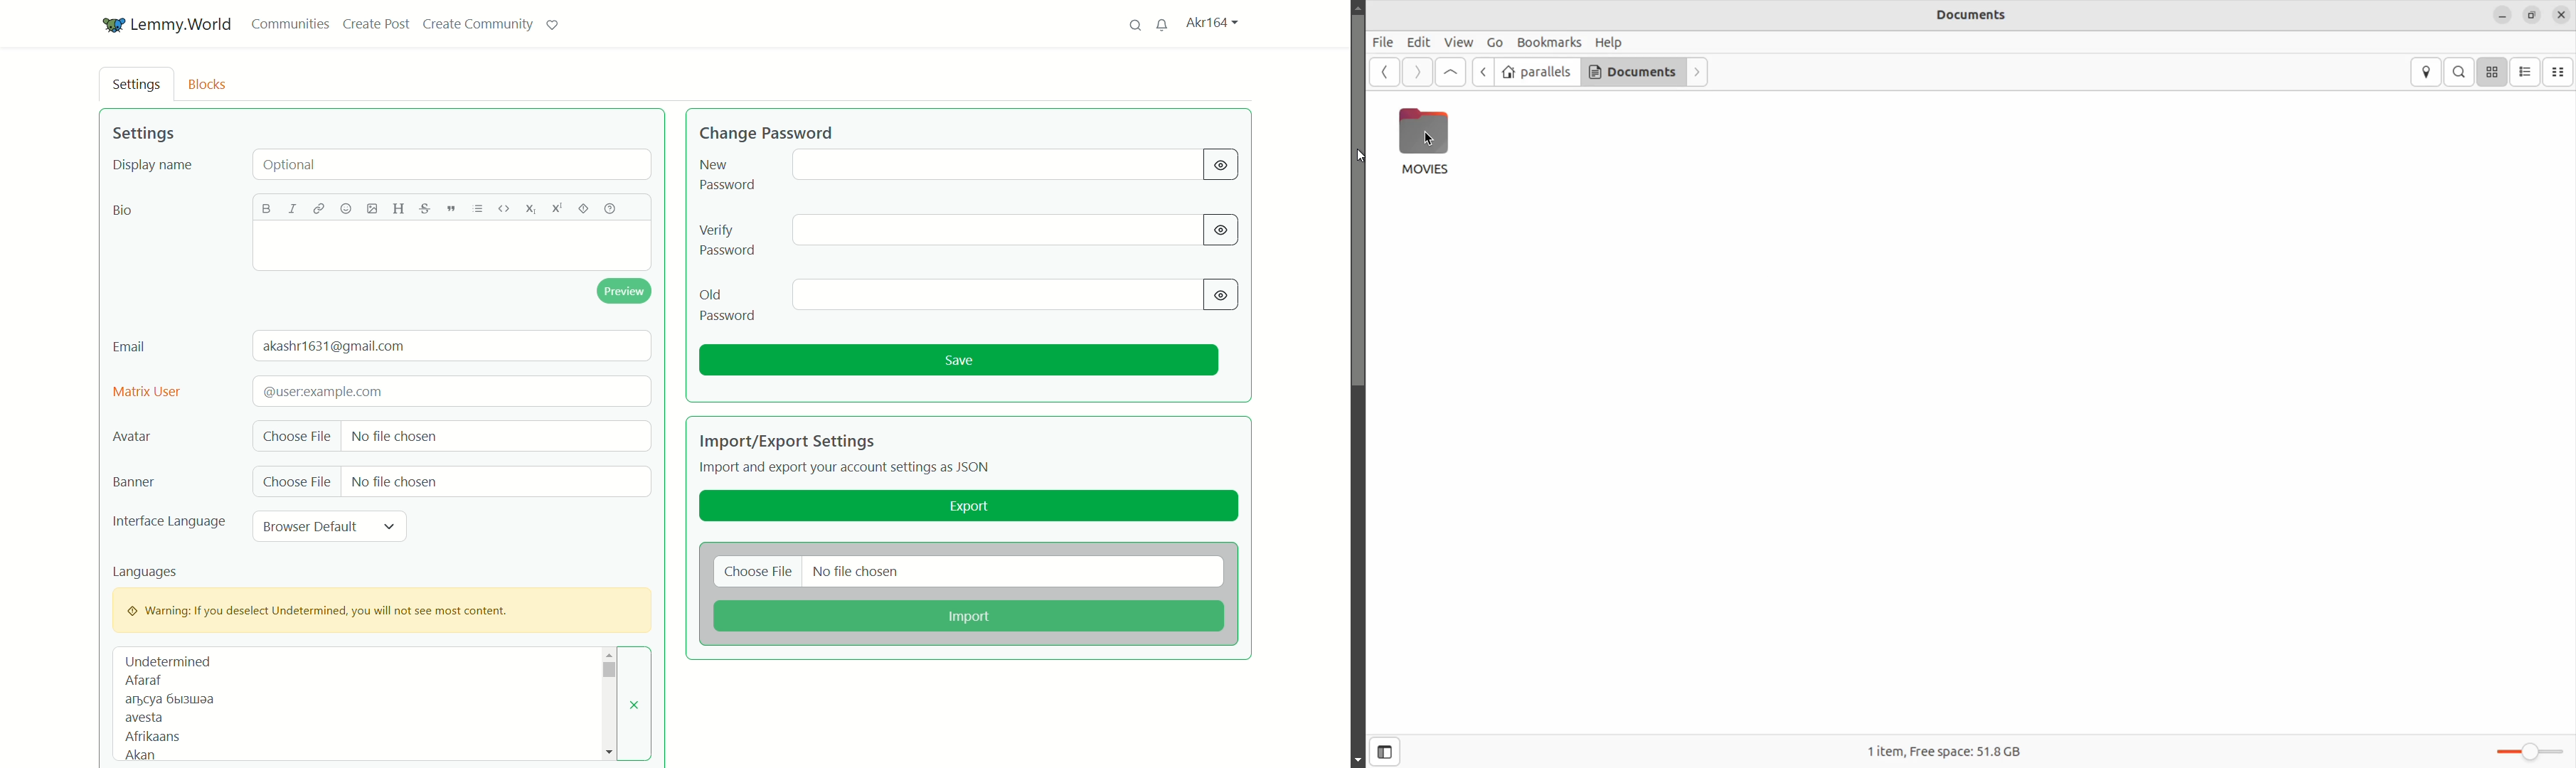  What do you see at coordinates (995, 231) in the screenshot?
I see `verify password bar` at bounding box center [995, 231].